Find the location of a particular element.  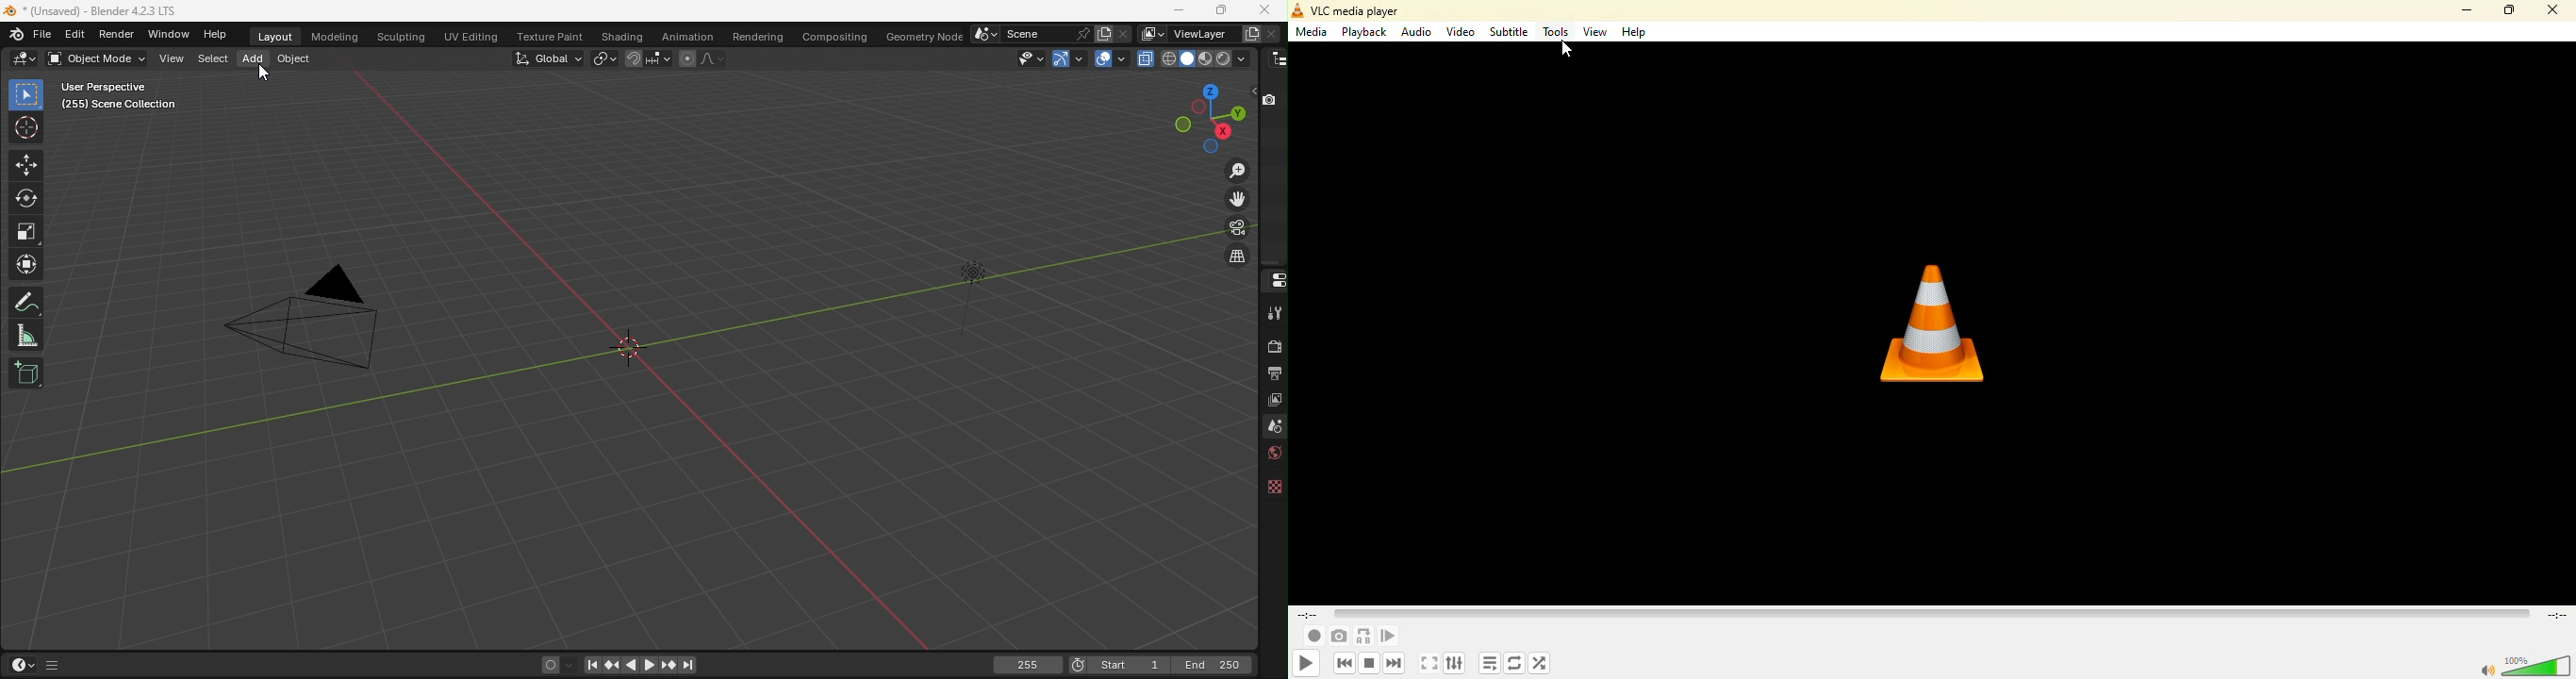

Render is located at coordinates (119, 34).